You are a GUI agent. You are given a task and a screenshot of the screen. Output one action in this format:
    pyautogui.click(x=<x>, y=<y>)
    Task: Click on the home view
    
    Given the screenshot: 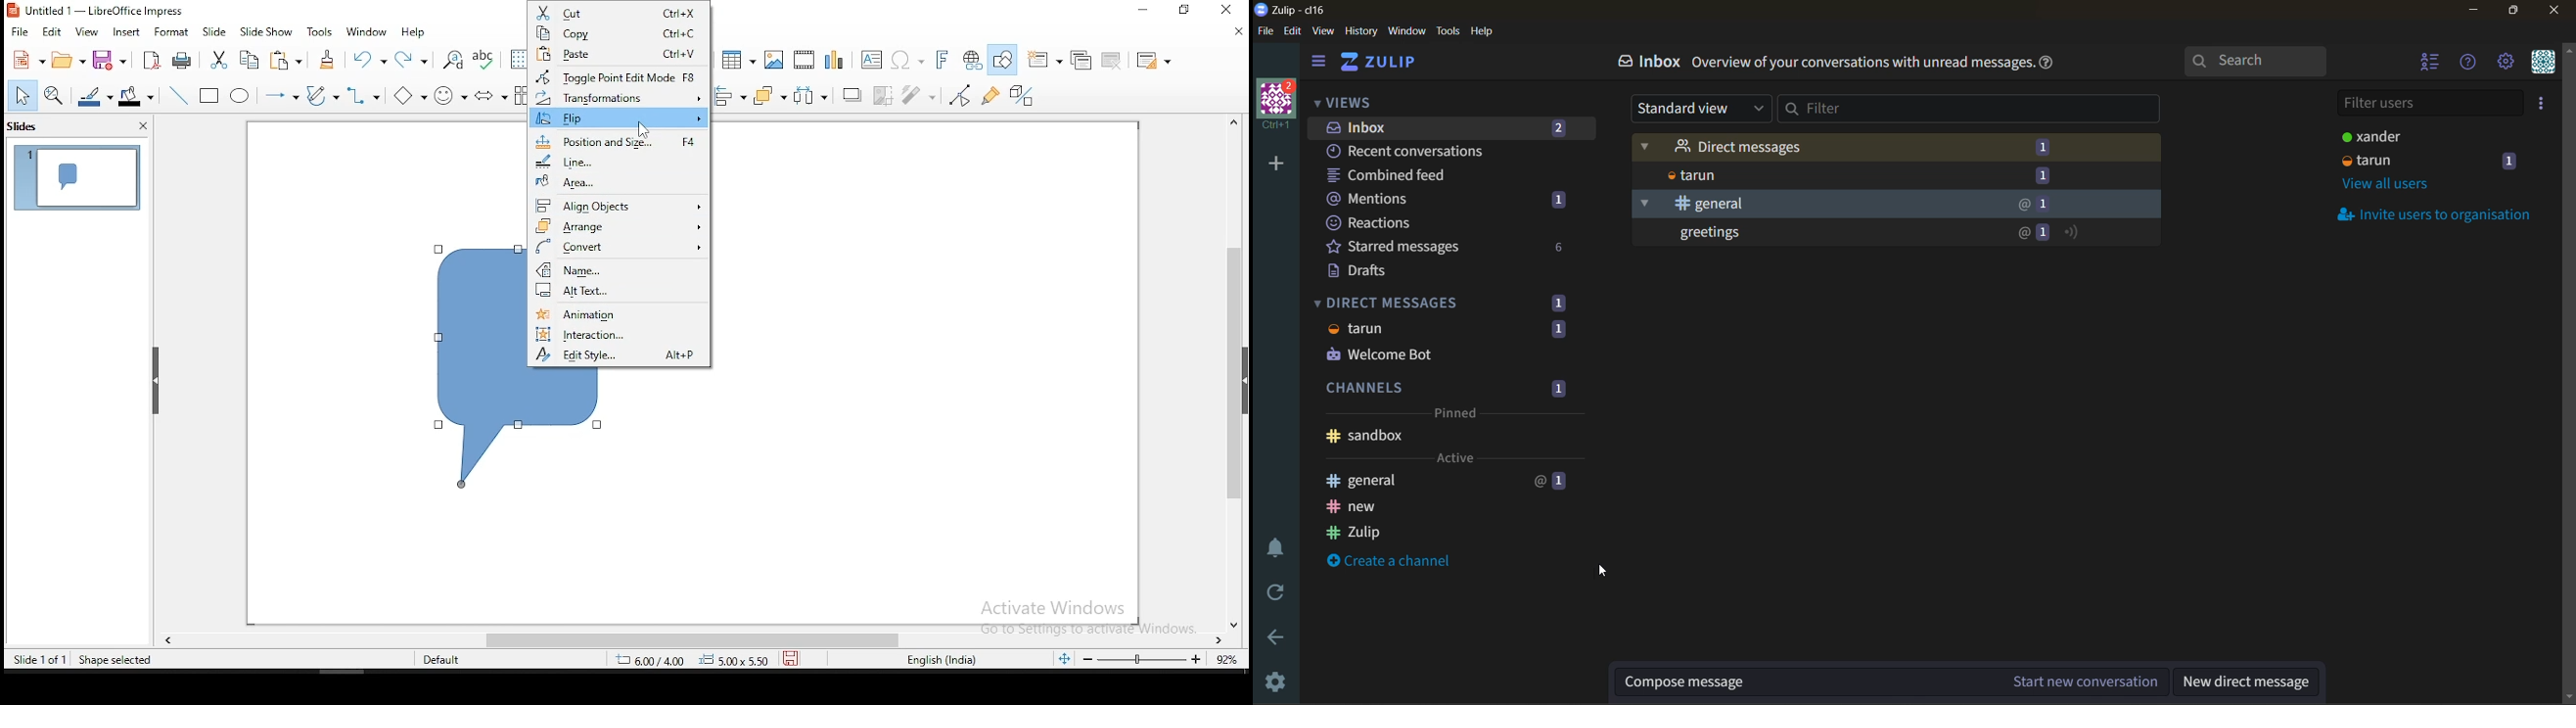 What is the action you would take?
    pyautogui.click(x=1381, y=64)
    